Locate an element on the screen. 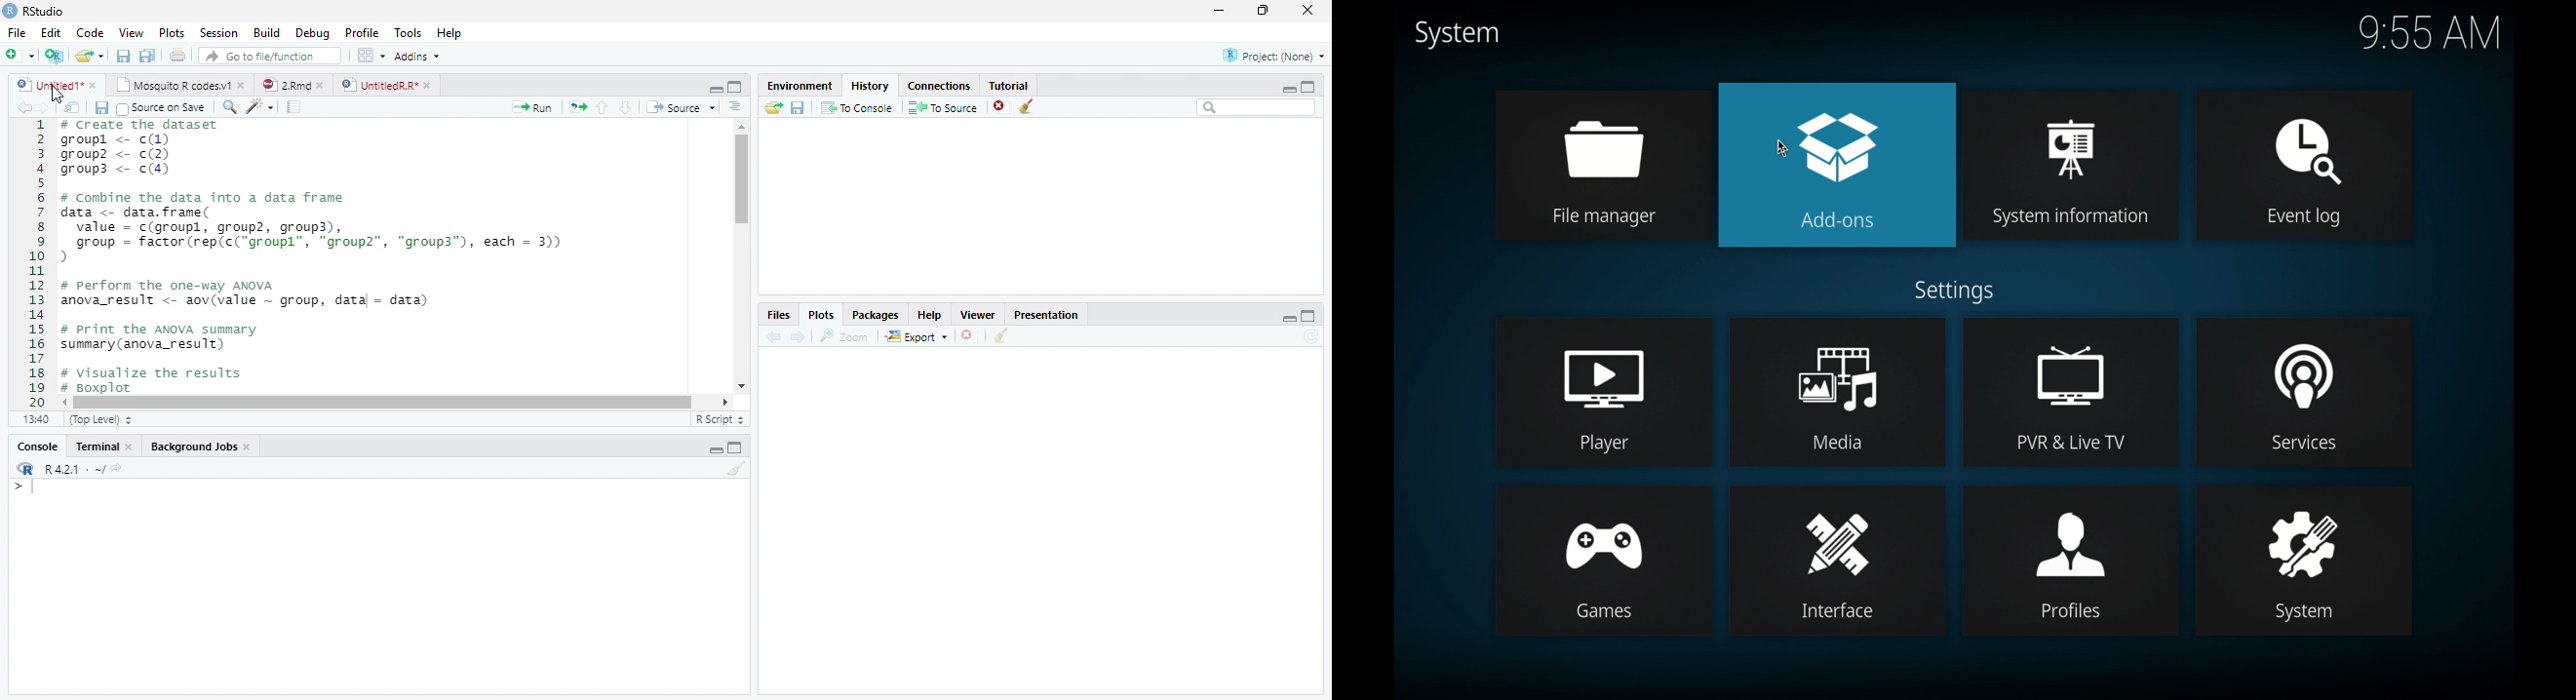  PVR & live  tv is located at coordinates (2071, 393).